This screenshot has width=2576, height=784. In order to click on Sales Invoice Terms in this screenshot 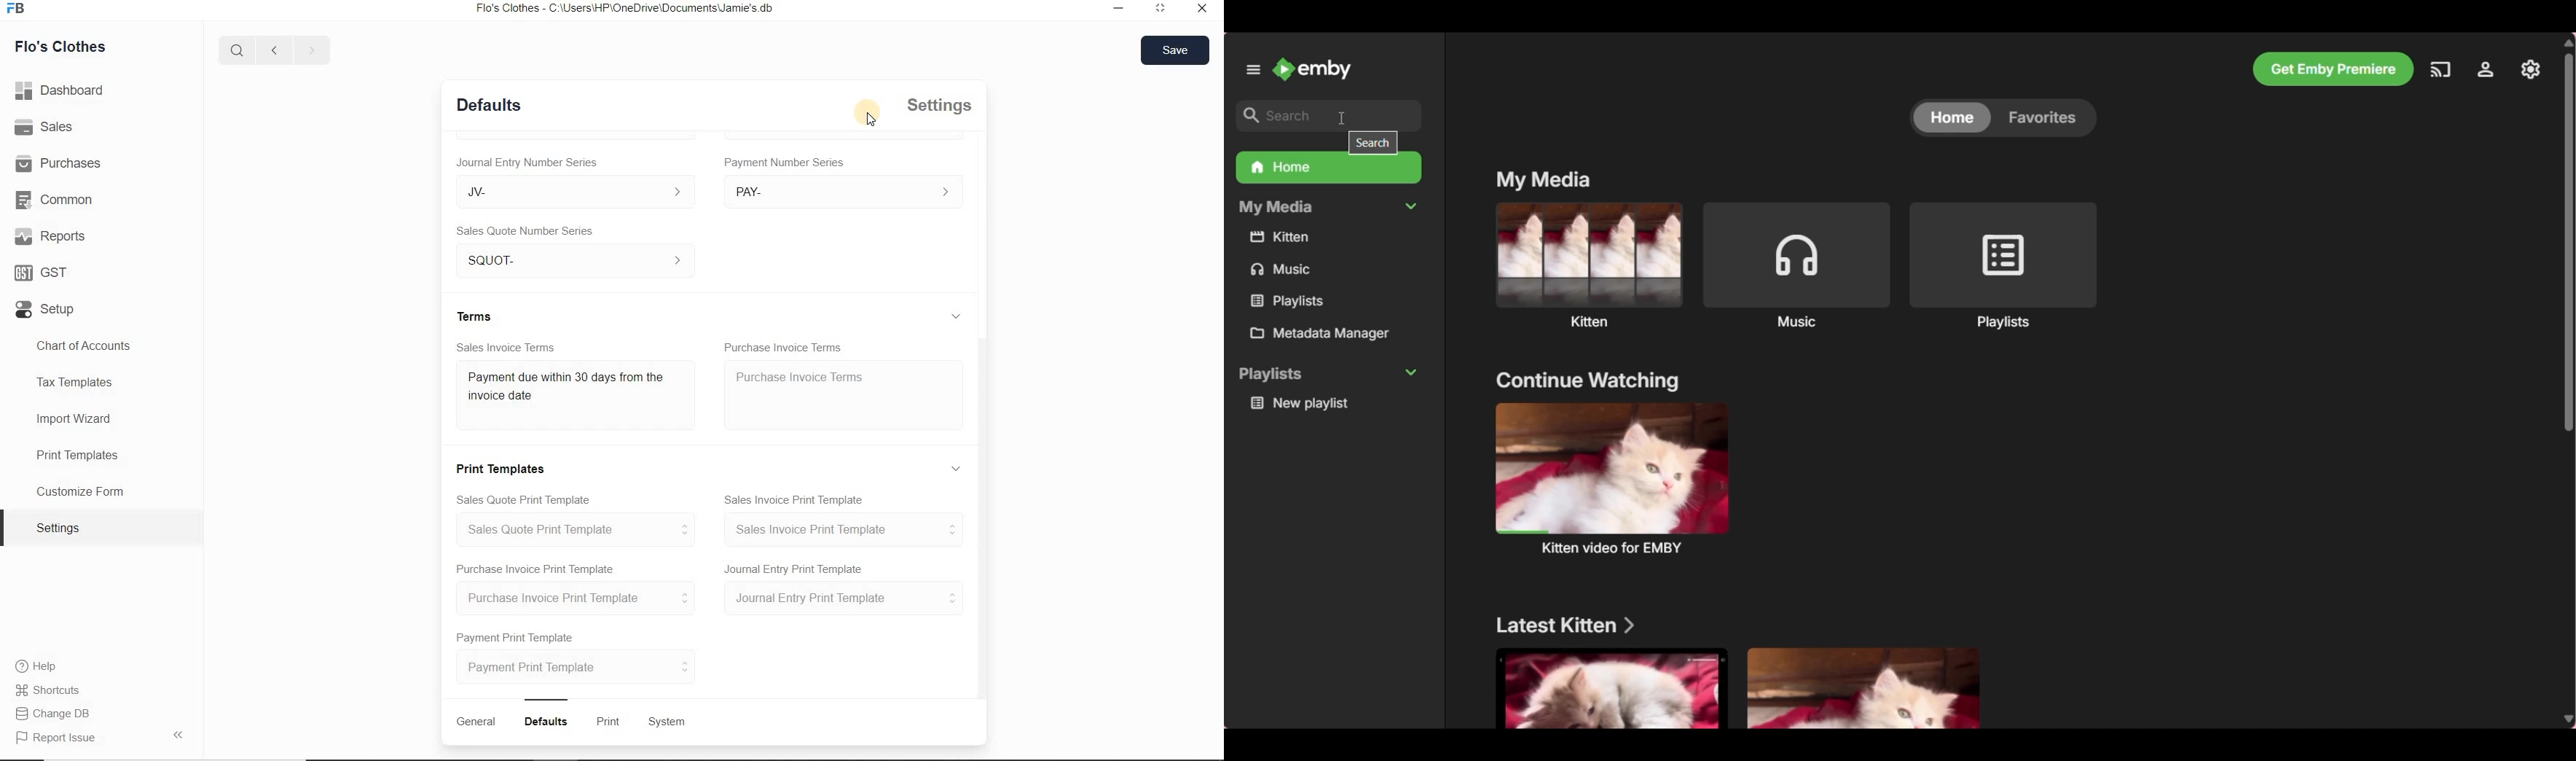, I will do `click(578, 394)`.